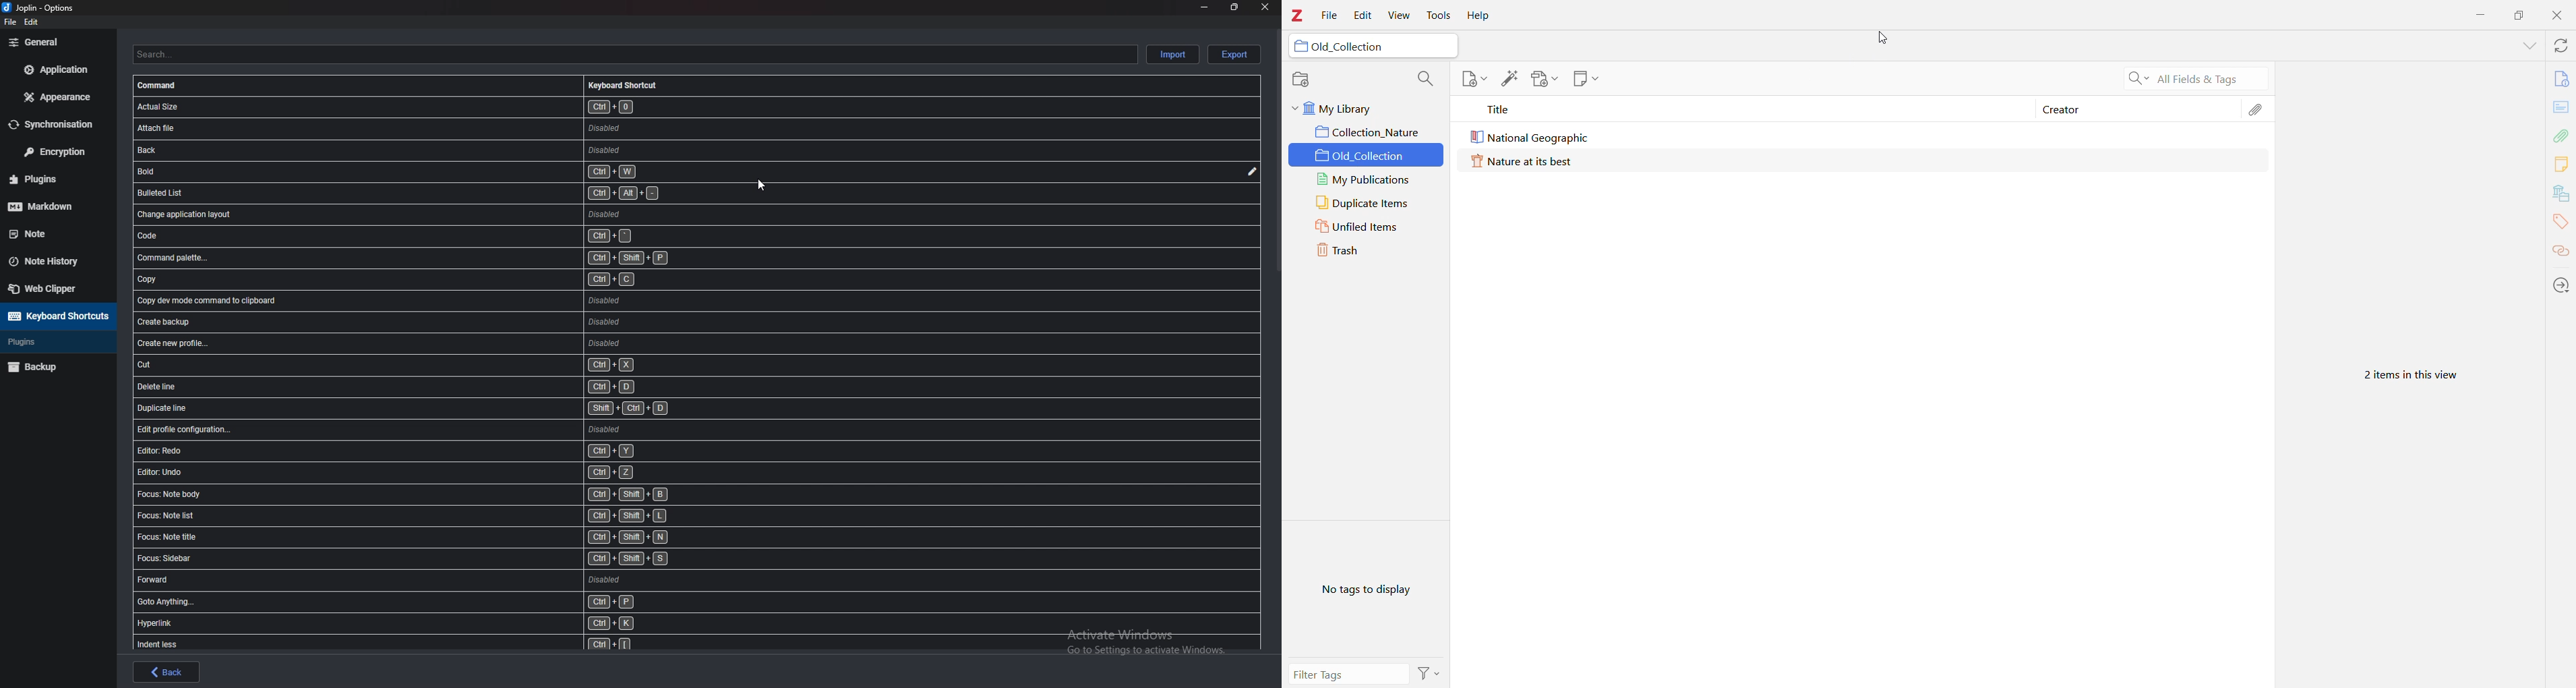 This screenshot has width=2576, height=700. Describe the element at coordinates (2561, 47) in the screenshot. I see `Sync with zotero.org` at that location.